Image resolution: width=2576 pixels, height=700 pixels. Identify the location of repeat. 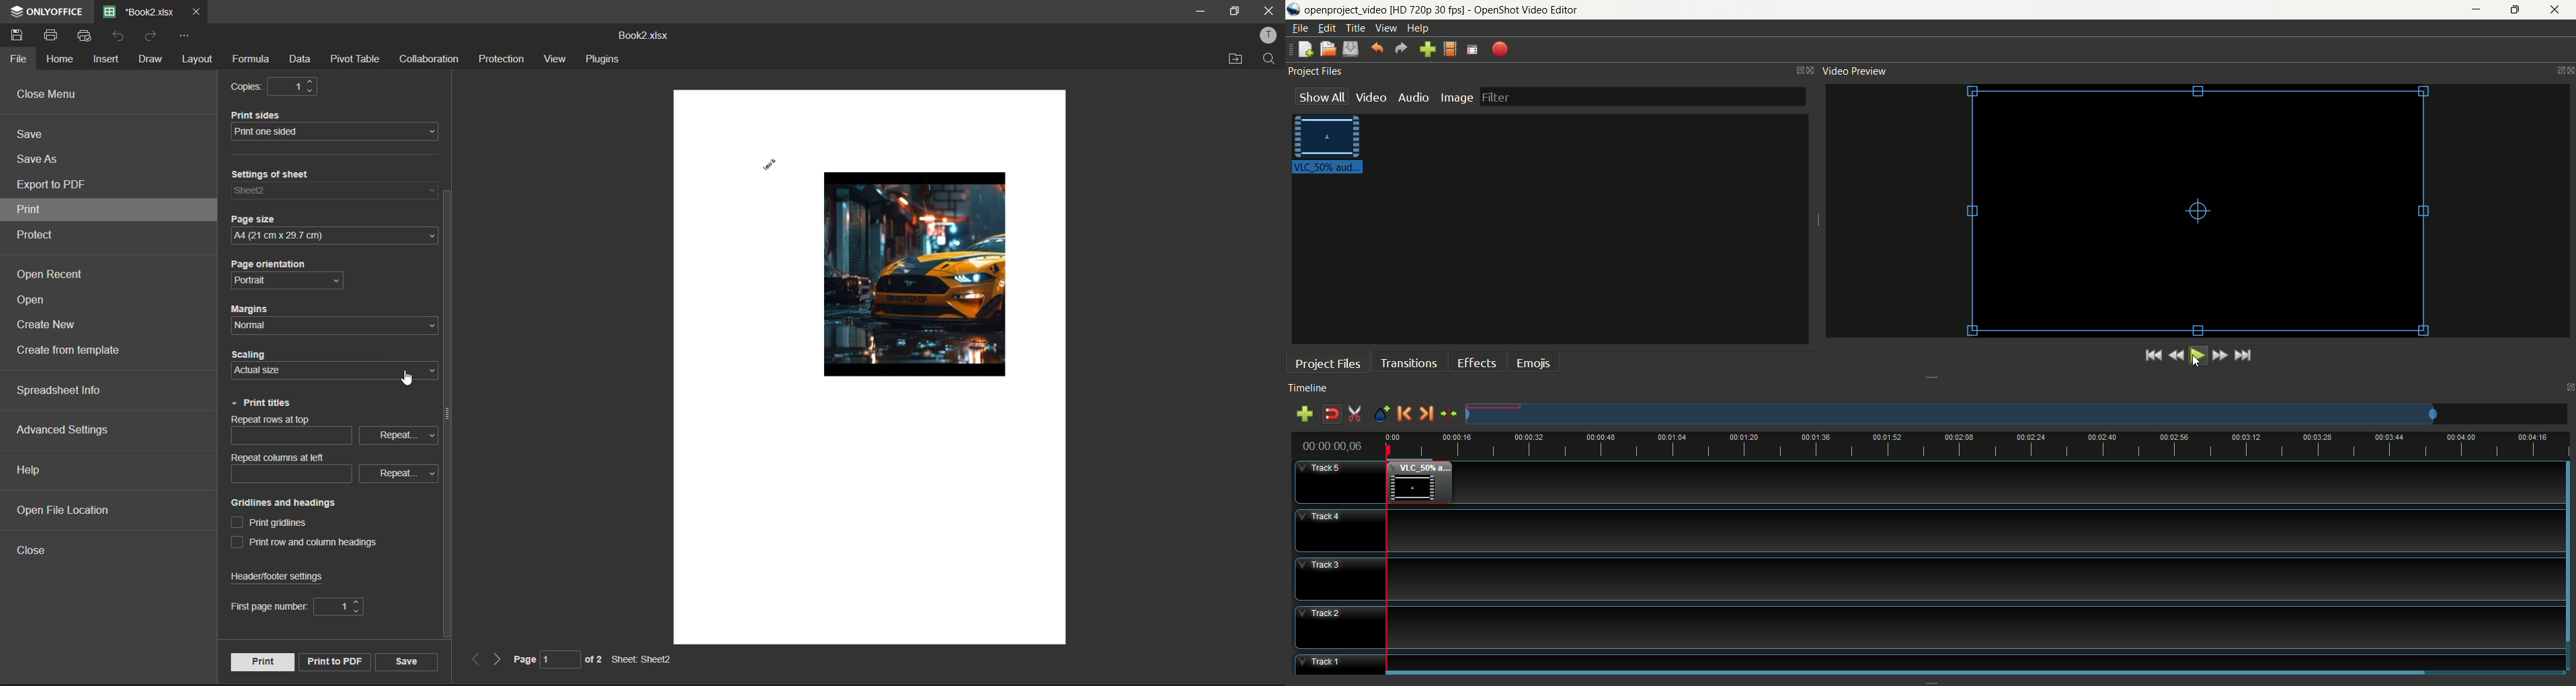
(394, 472).